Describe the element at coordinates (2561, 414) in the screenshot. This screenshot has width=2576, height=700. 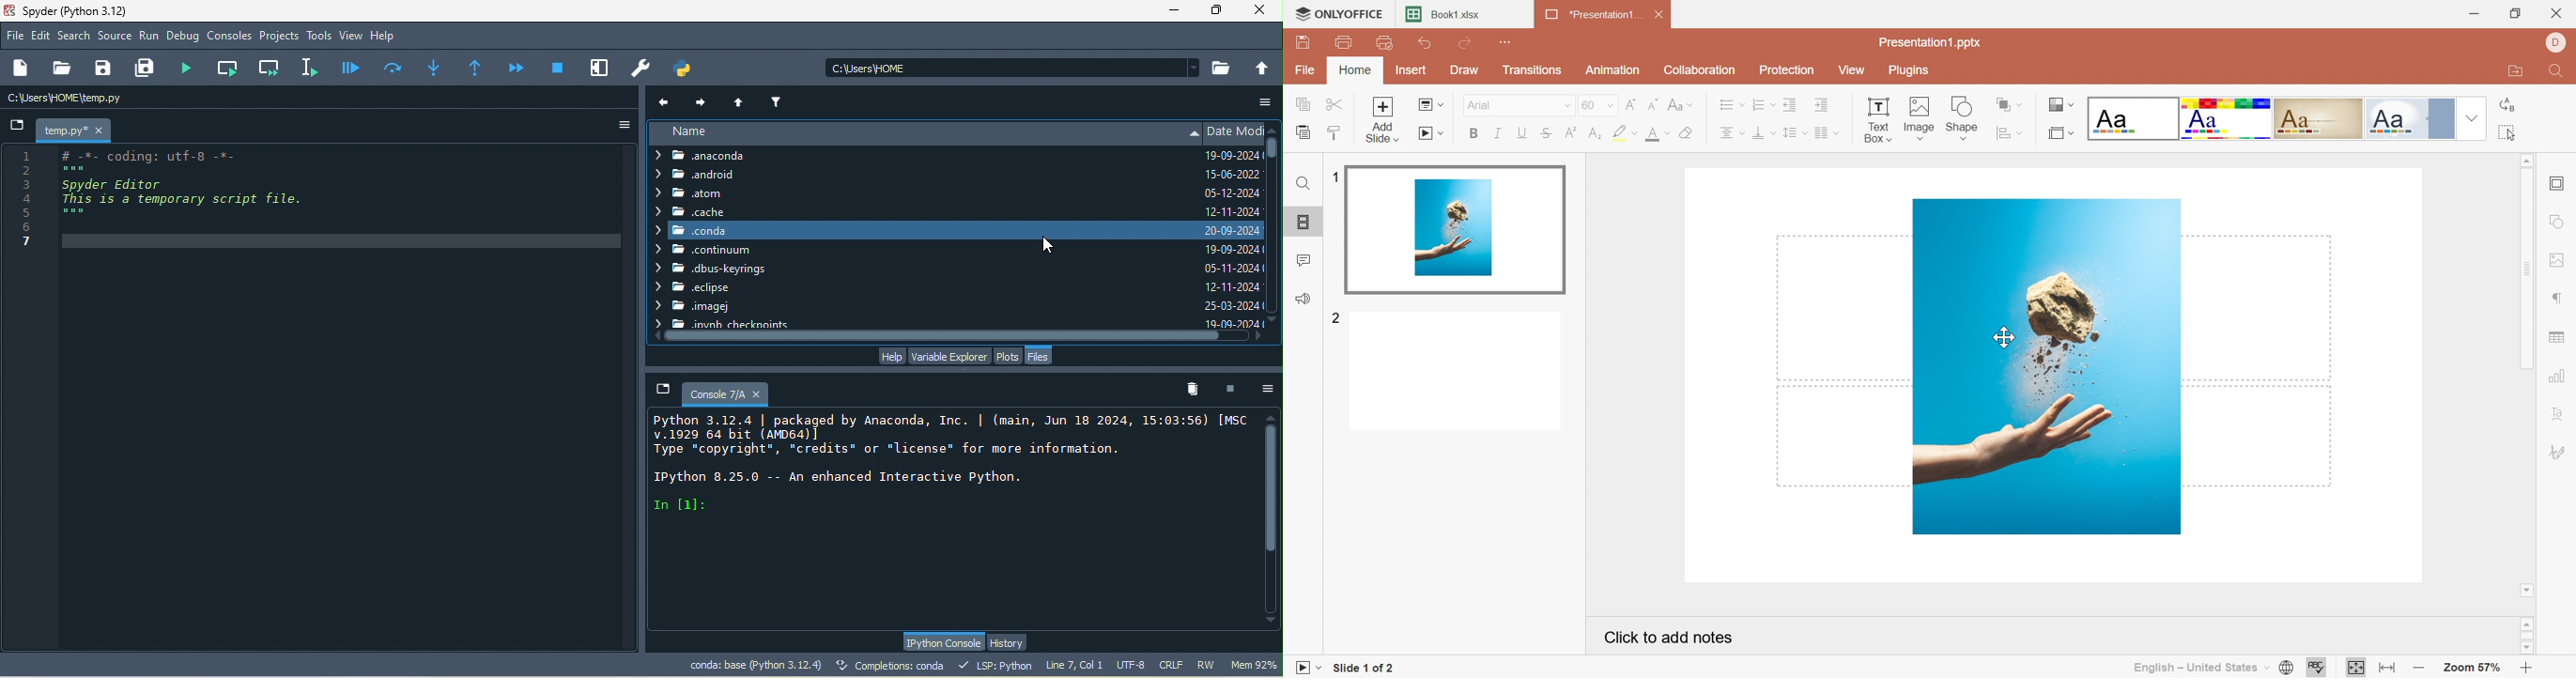
I see `Text art settings` at that location.